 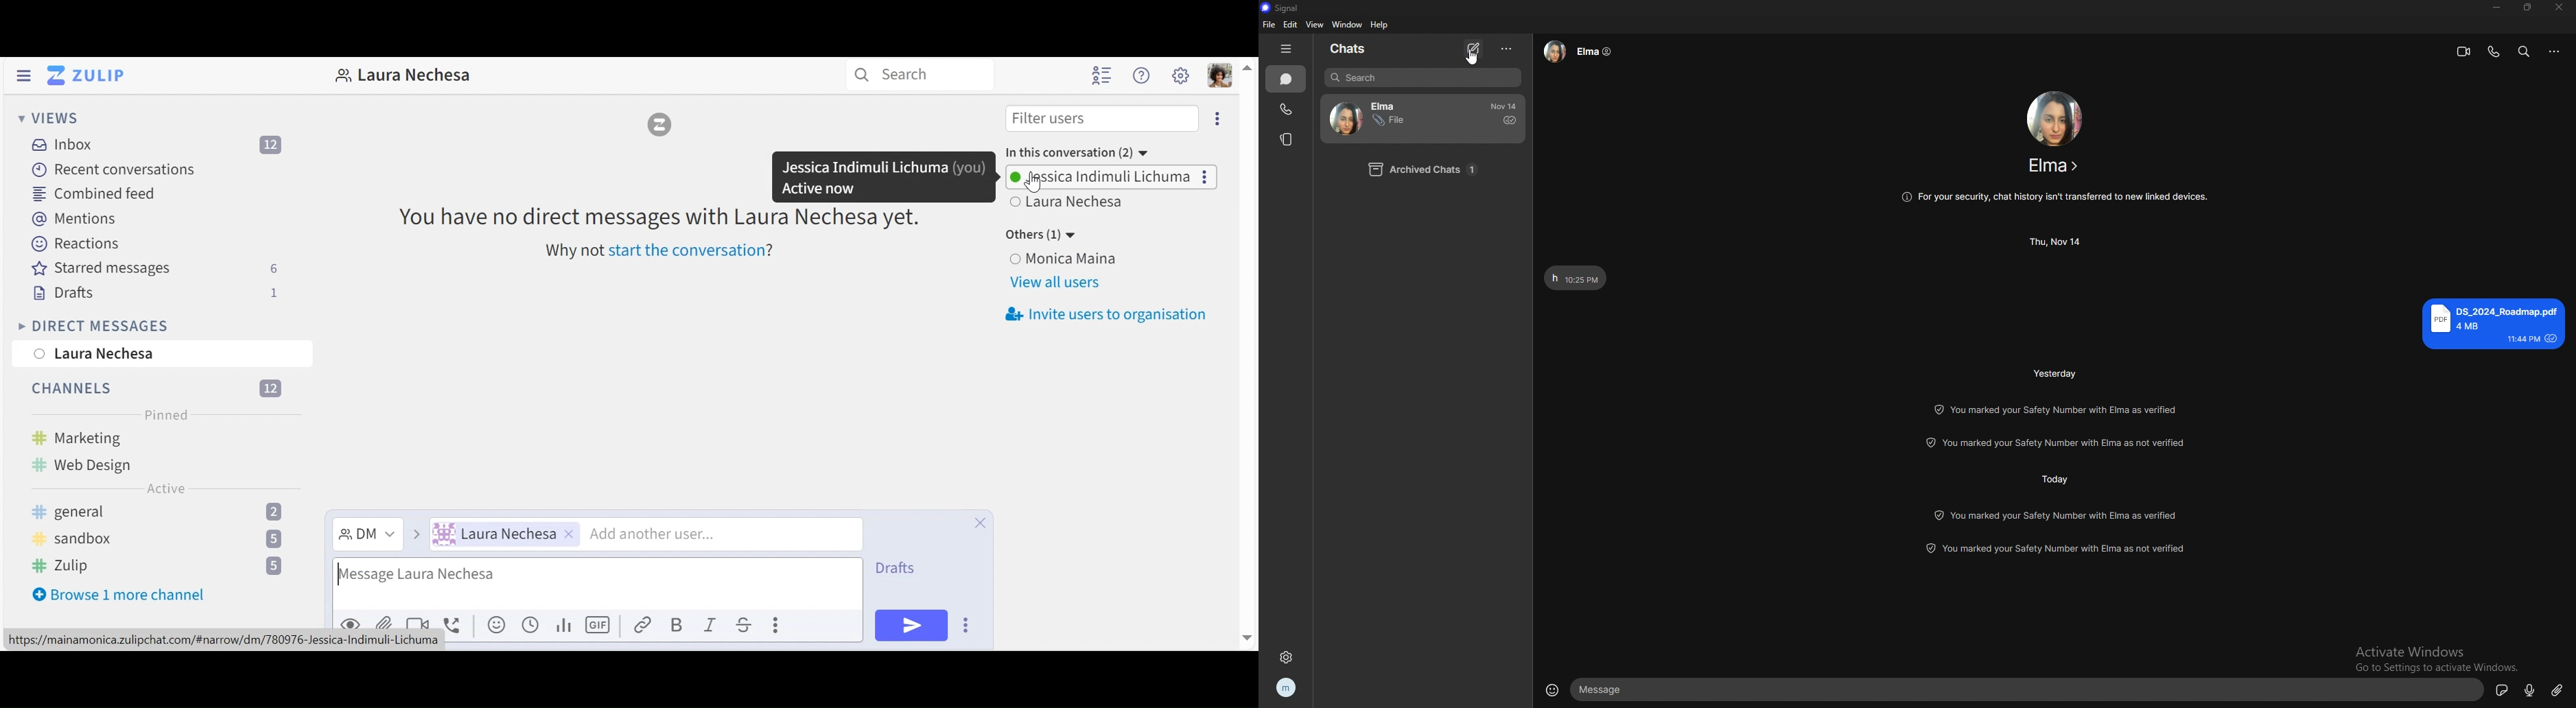 What do you see at coordinates (1423, 78) in the screenshot?
I see `search` at bounding box center [1423, 78].